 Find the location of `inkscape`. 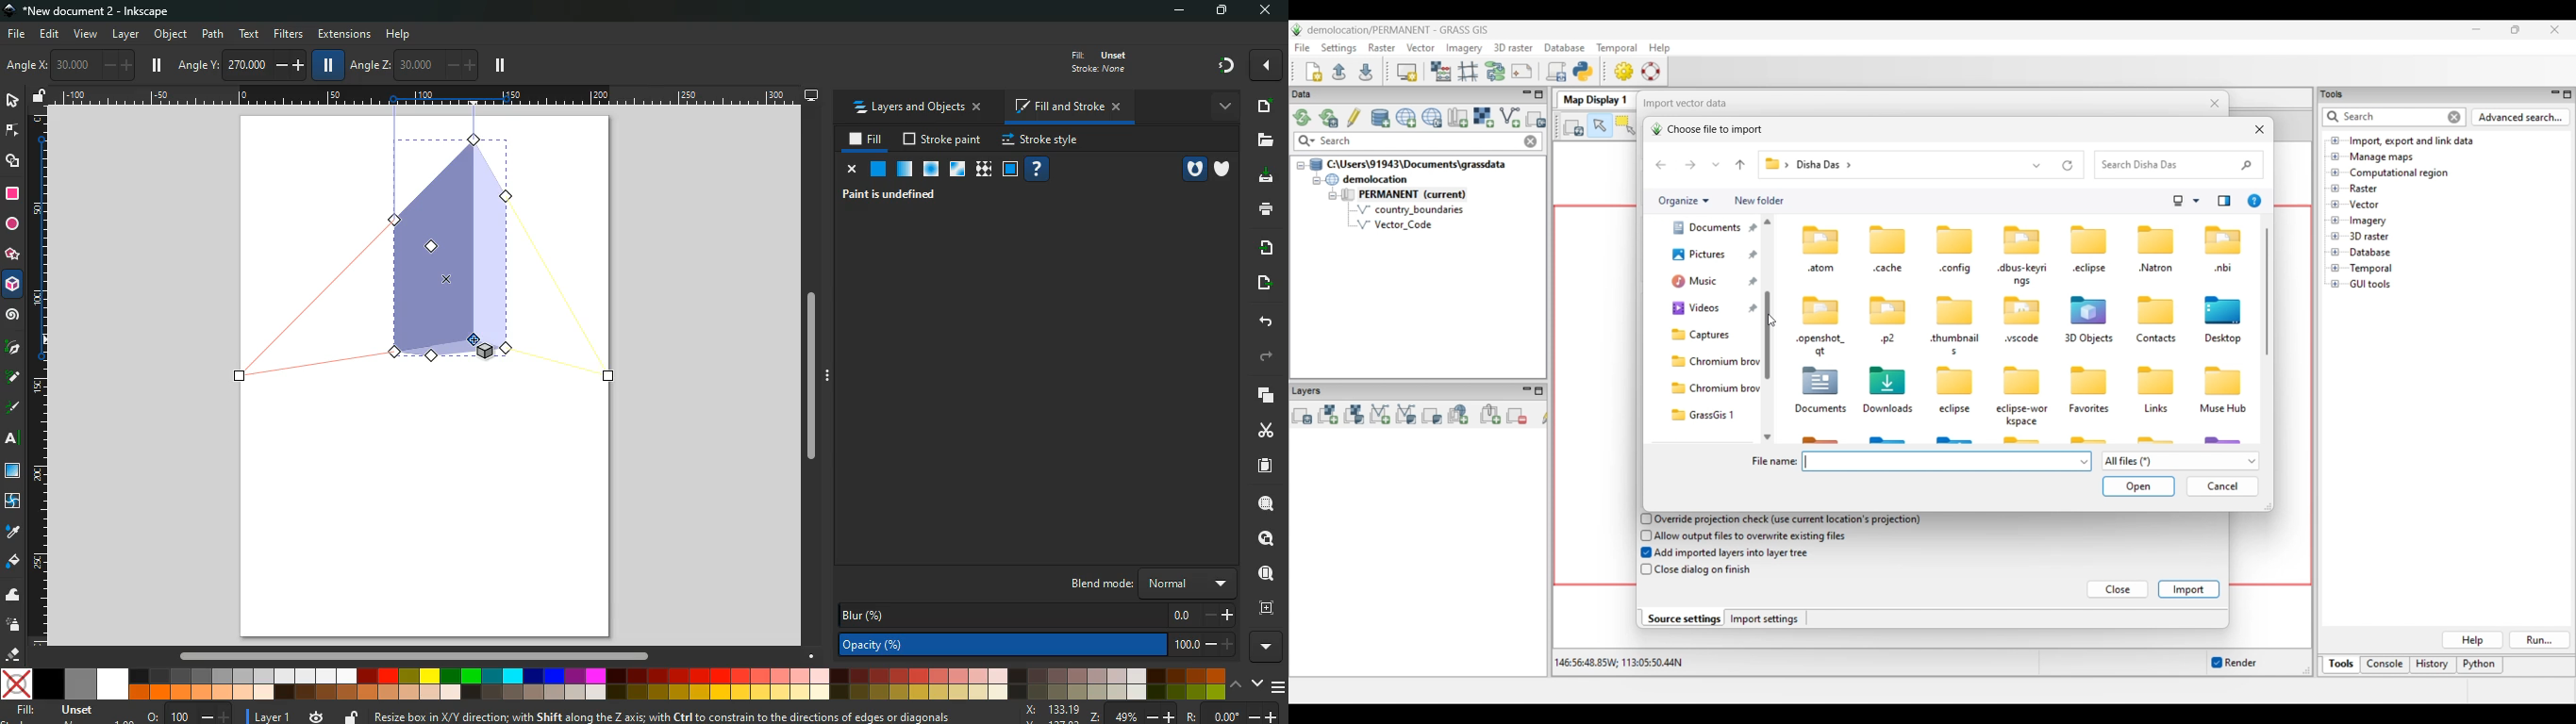

inkscape is located at coordinates (92, 12).